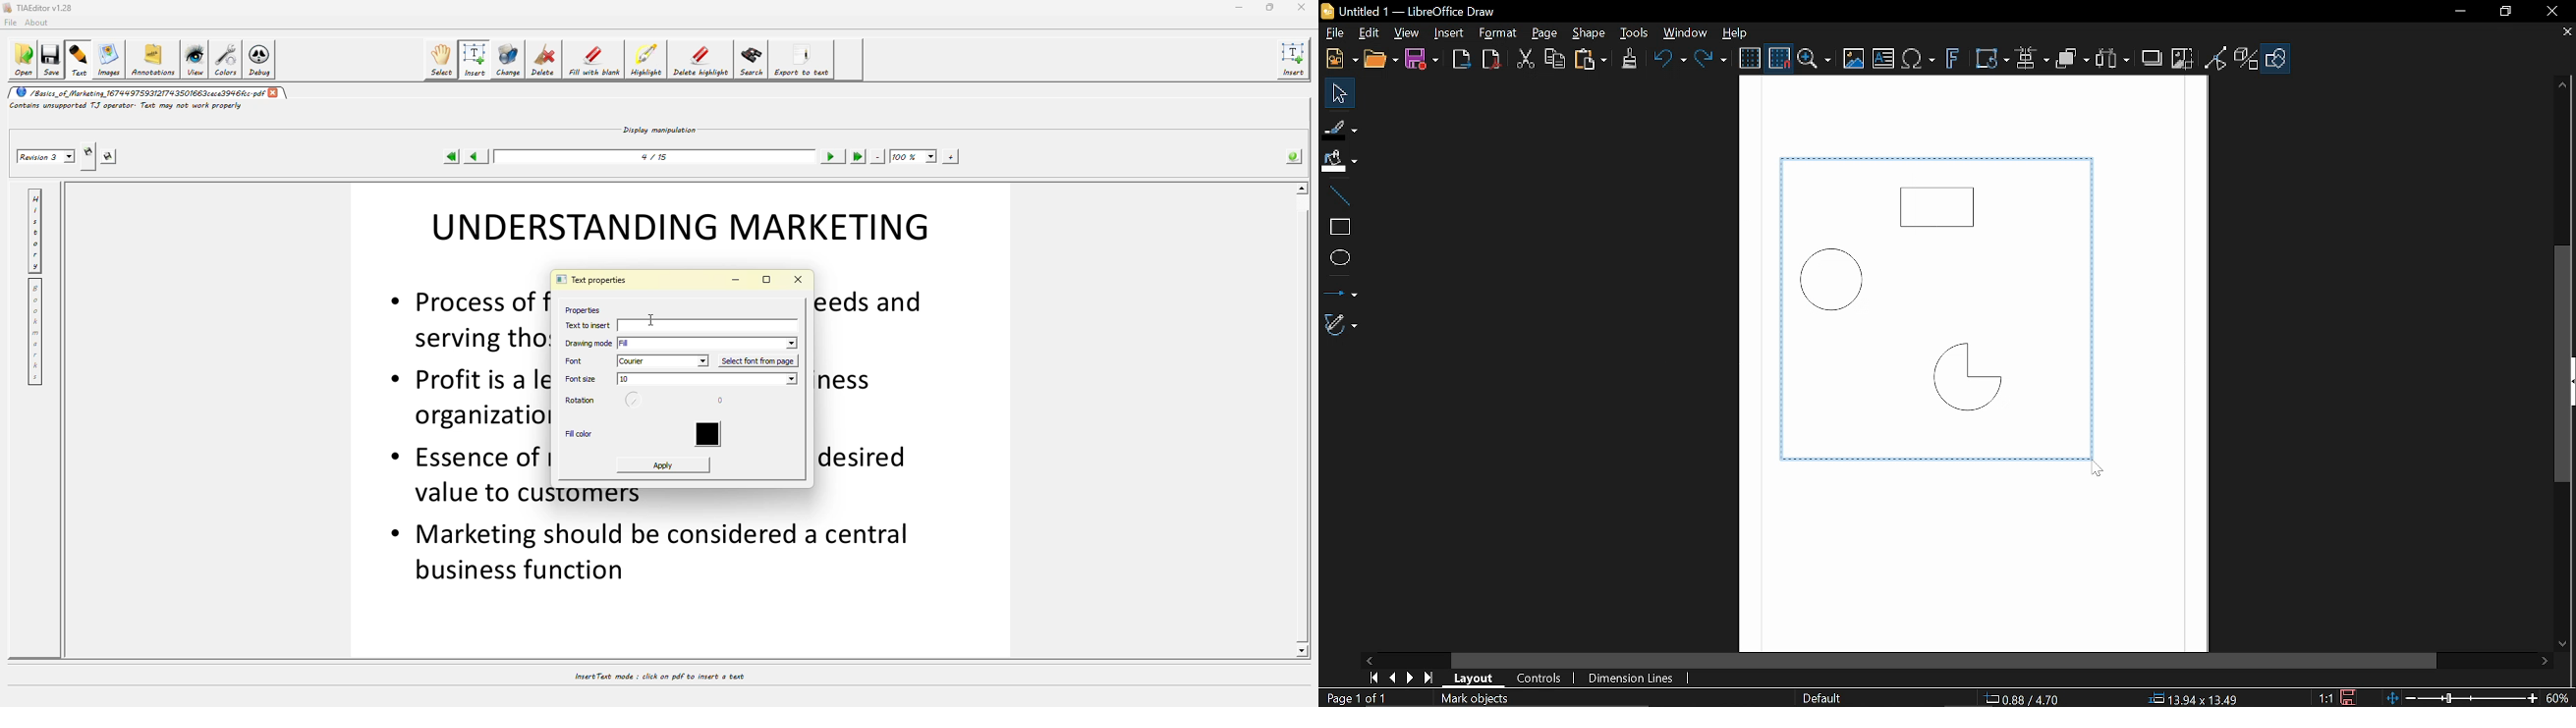  I want to click on close tab, so click(2568, 38).